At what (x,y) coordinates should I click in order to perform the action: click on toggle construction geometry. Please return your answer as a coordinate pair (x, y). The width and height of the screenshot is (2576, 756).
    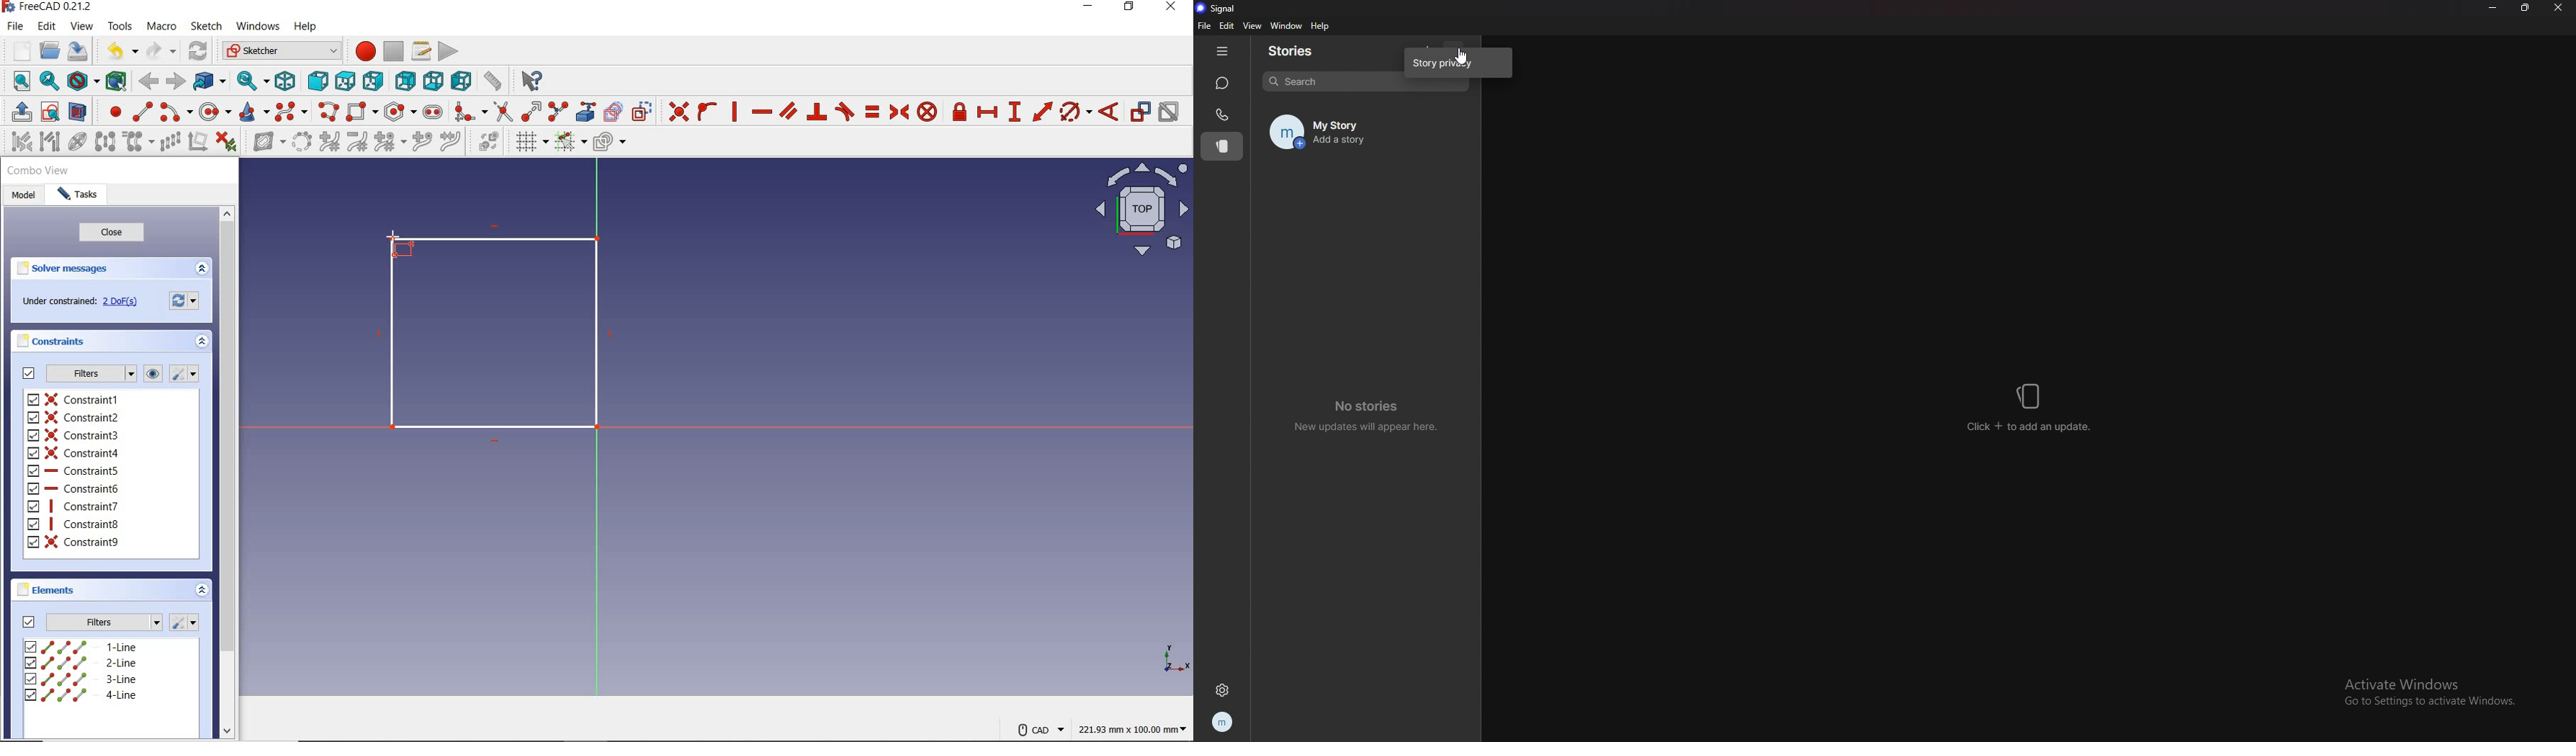
    Looking at the image, I should click on (642, 110).